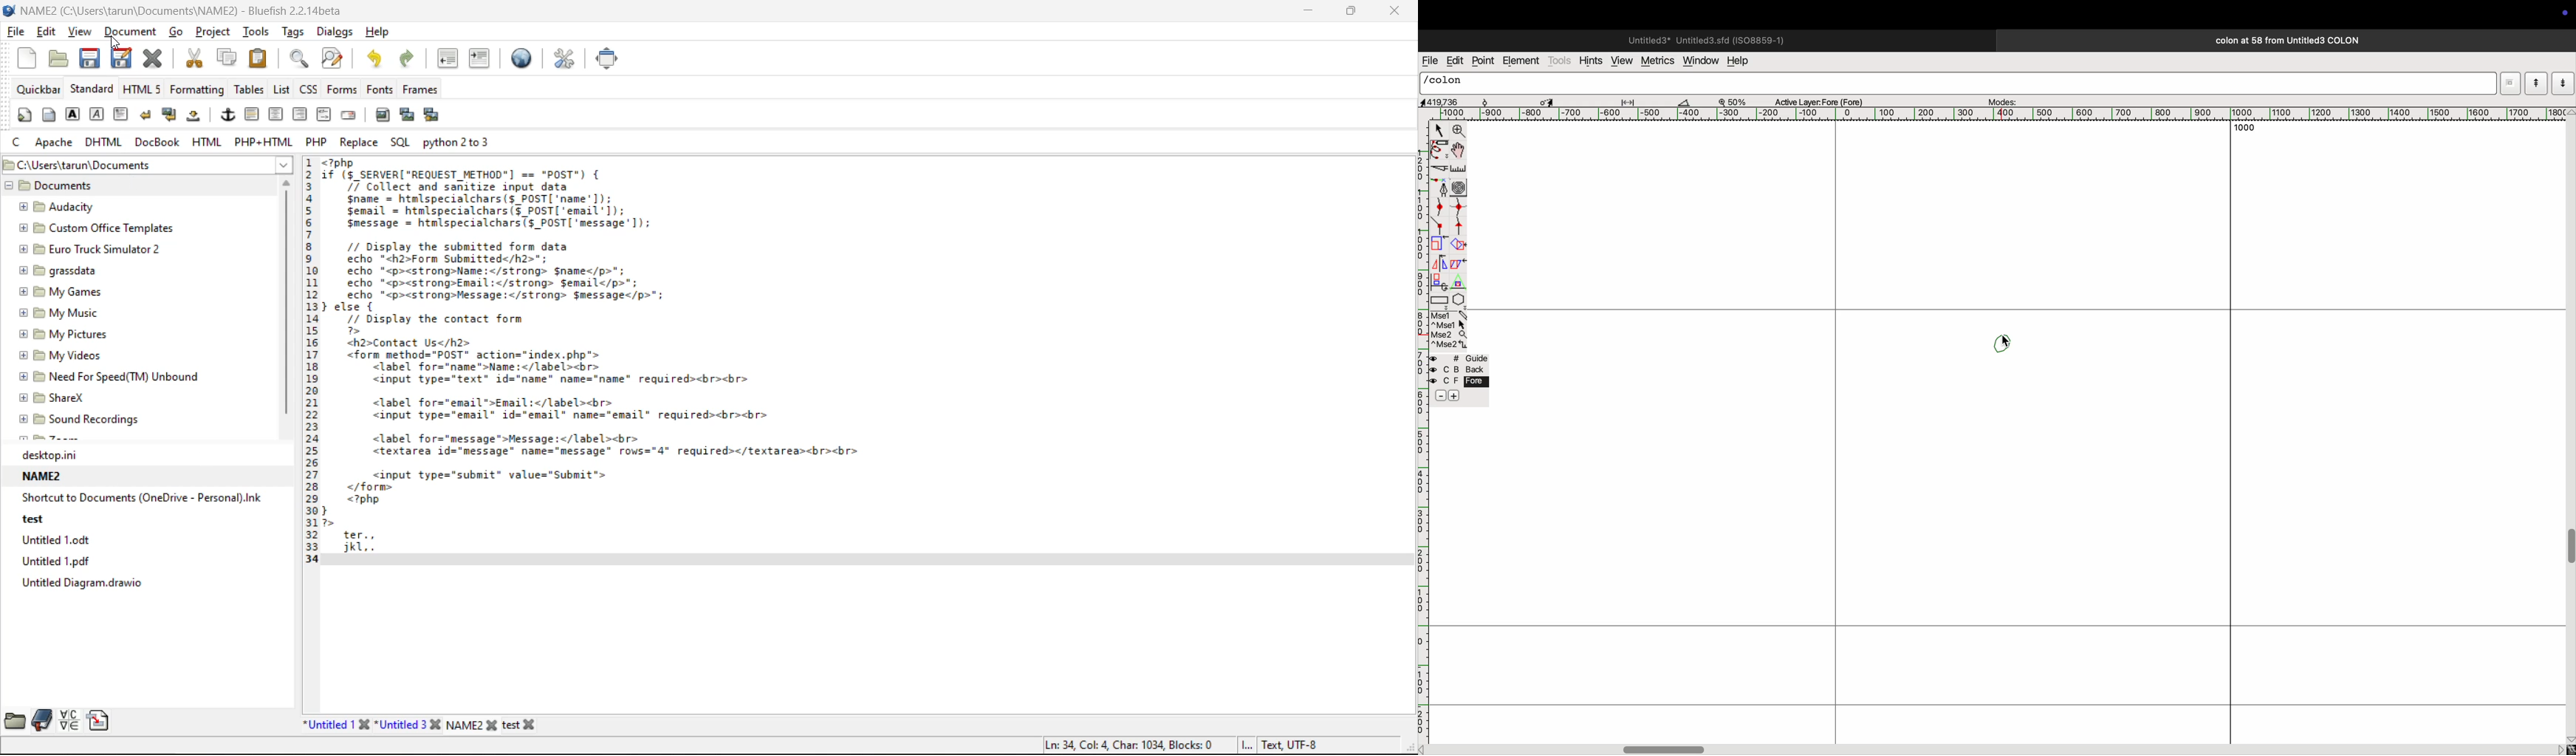  I want to click on open, so click(55, 59).